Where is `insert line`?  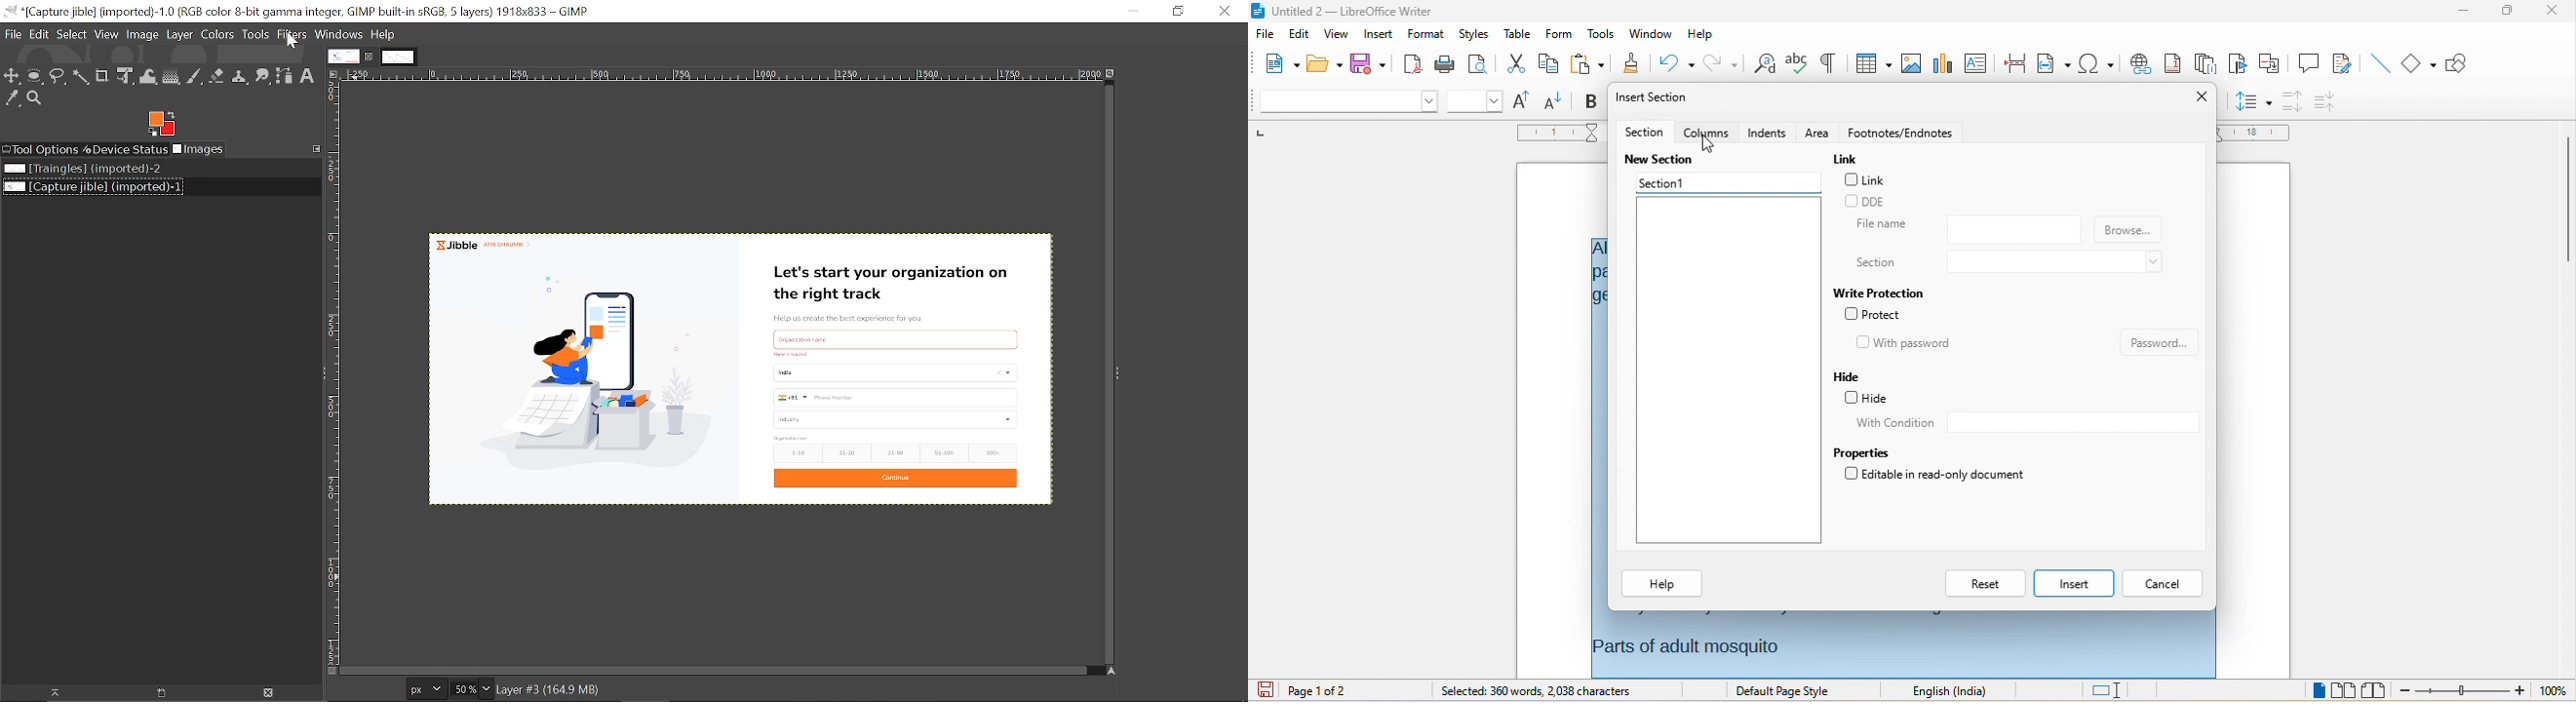 insert line is located at coordinates (2383, 63).